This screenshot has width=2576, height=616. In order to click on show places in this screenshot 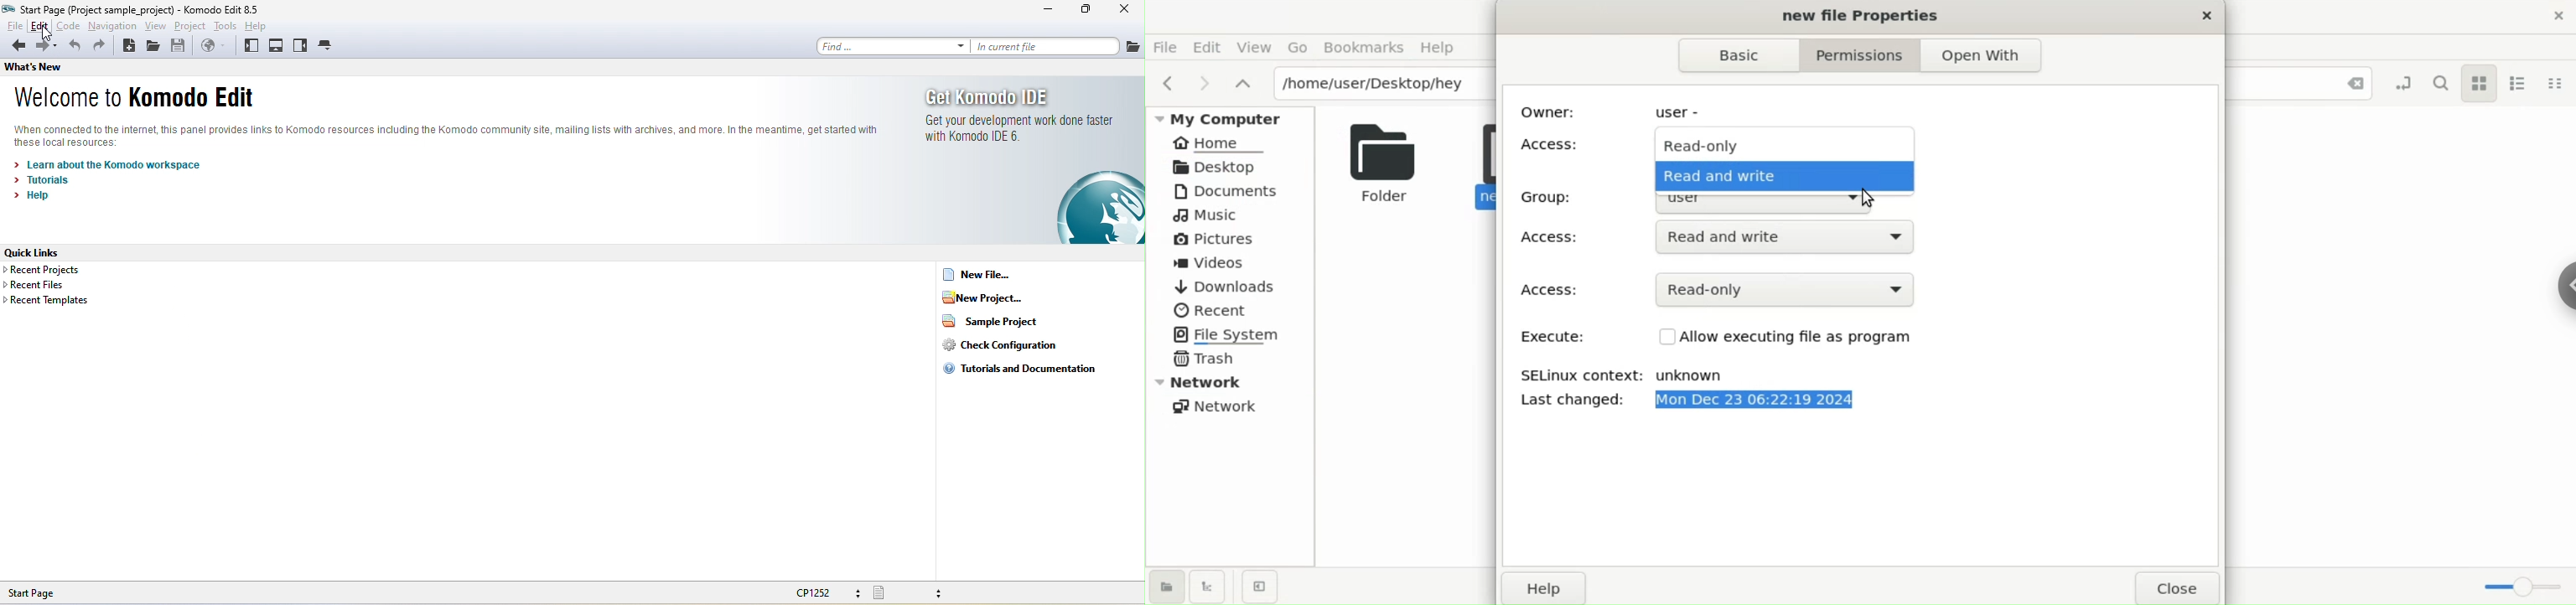, I will do `click(1166, 586)`.